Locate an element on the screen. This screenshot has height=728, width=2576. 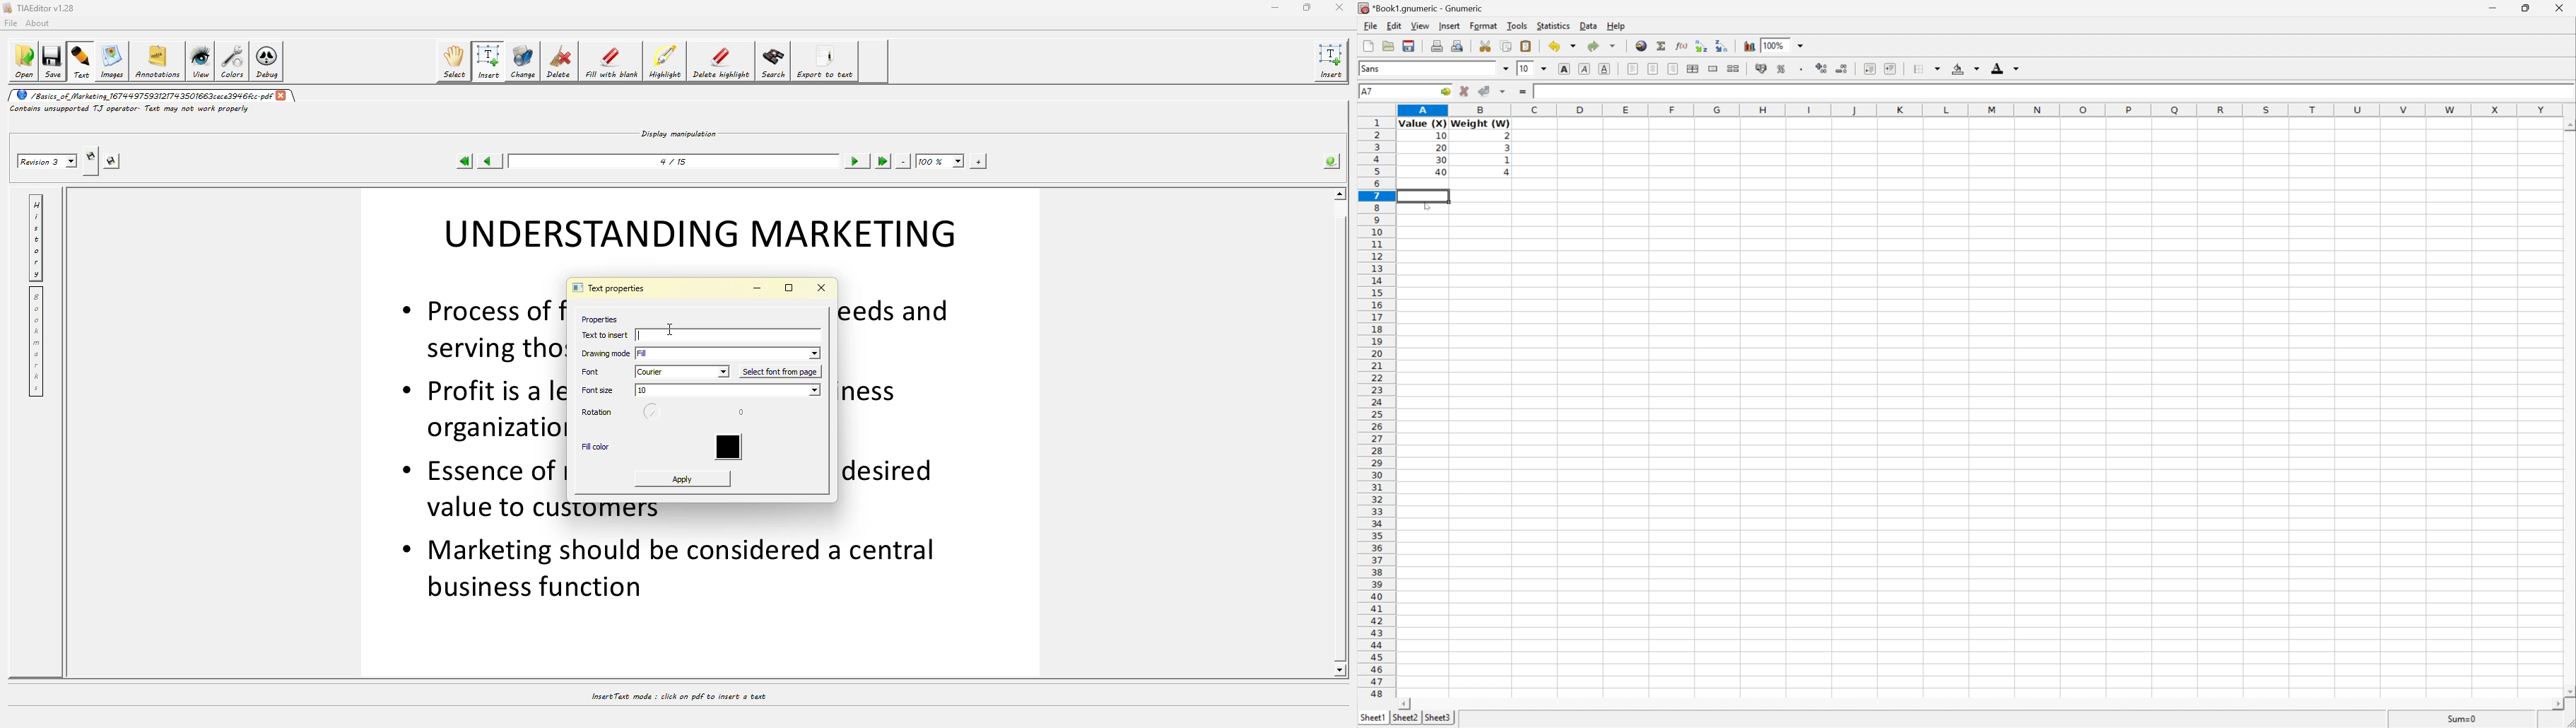
Format selection as percentage is located at coordinates (1783, 70).